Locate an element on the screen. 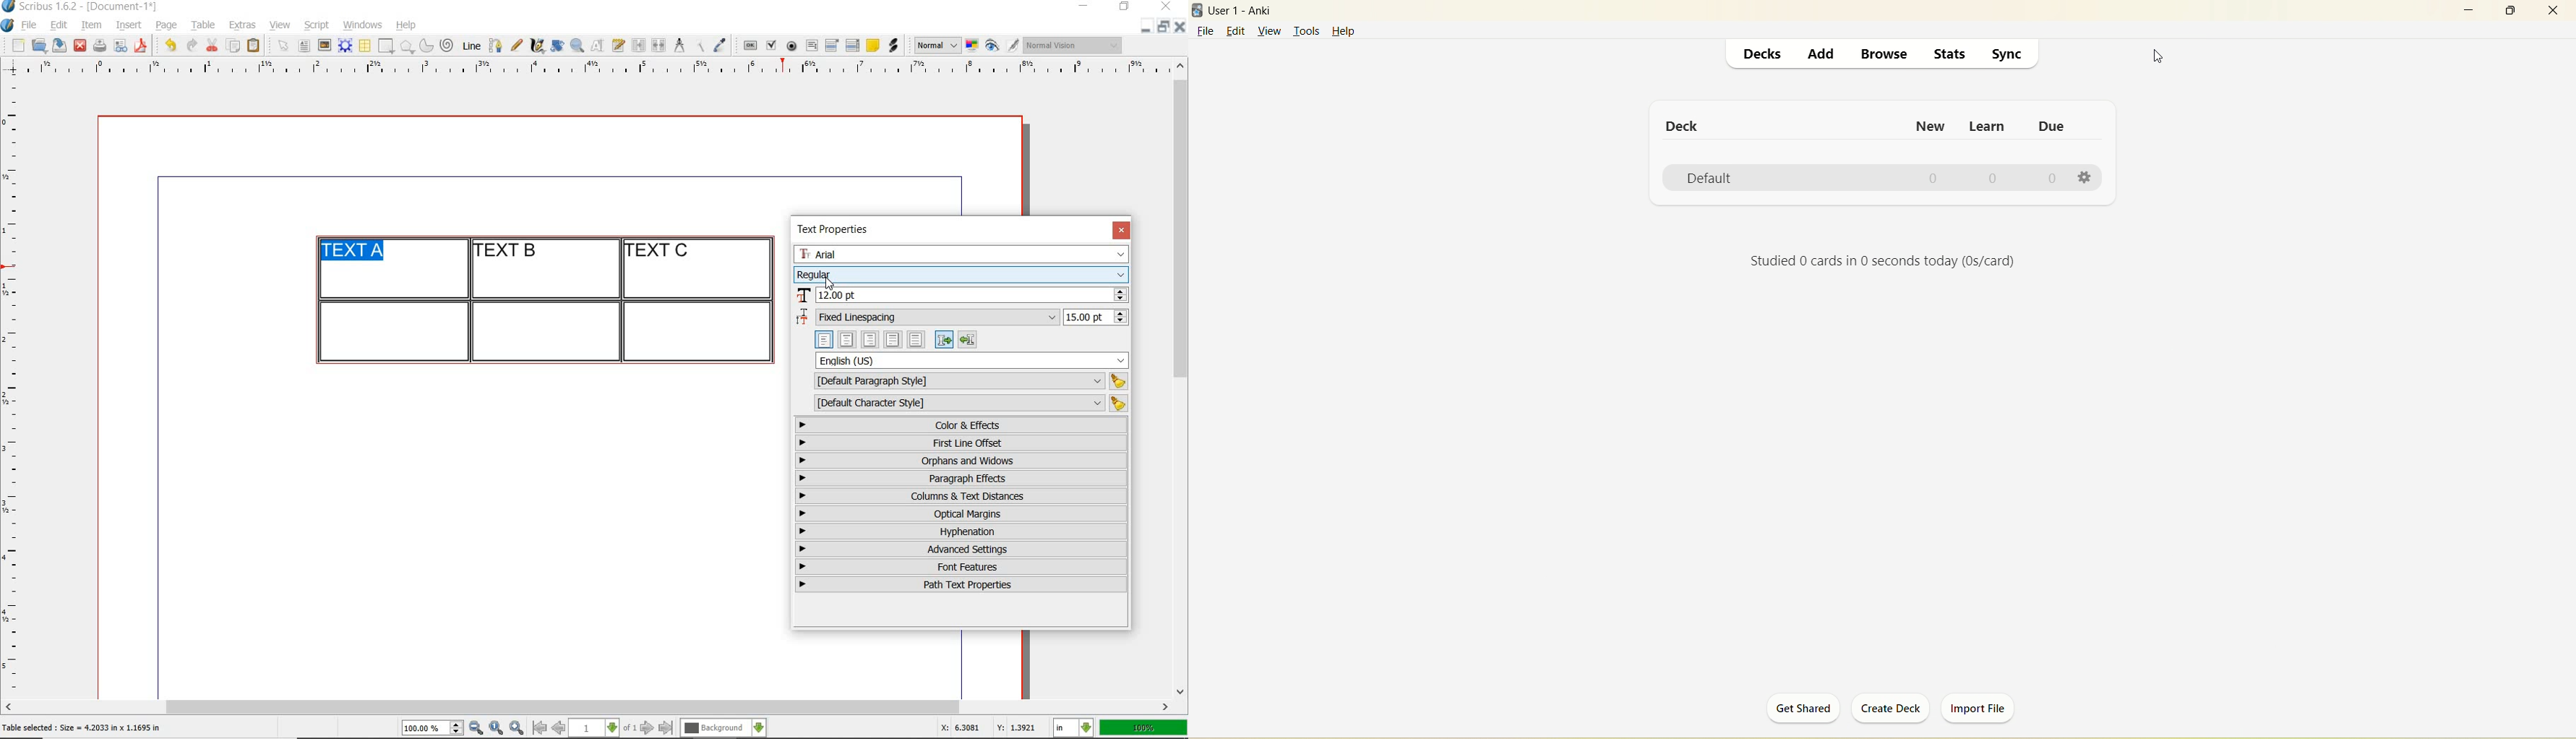 Image resolution: width=2576 pixels, height=756 pixels. zoom in is located at coordinates (517, 728).